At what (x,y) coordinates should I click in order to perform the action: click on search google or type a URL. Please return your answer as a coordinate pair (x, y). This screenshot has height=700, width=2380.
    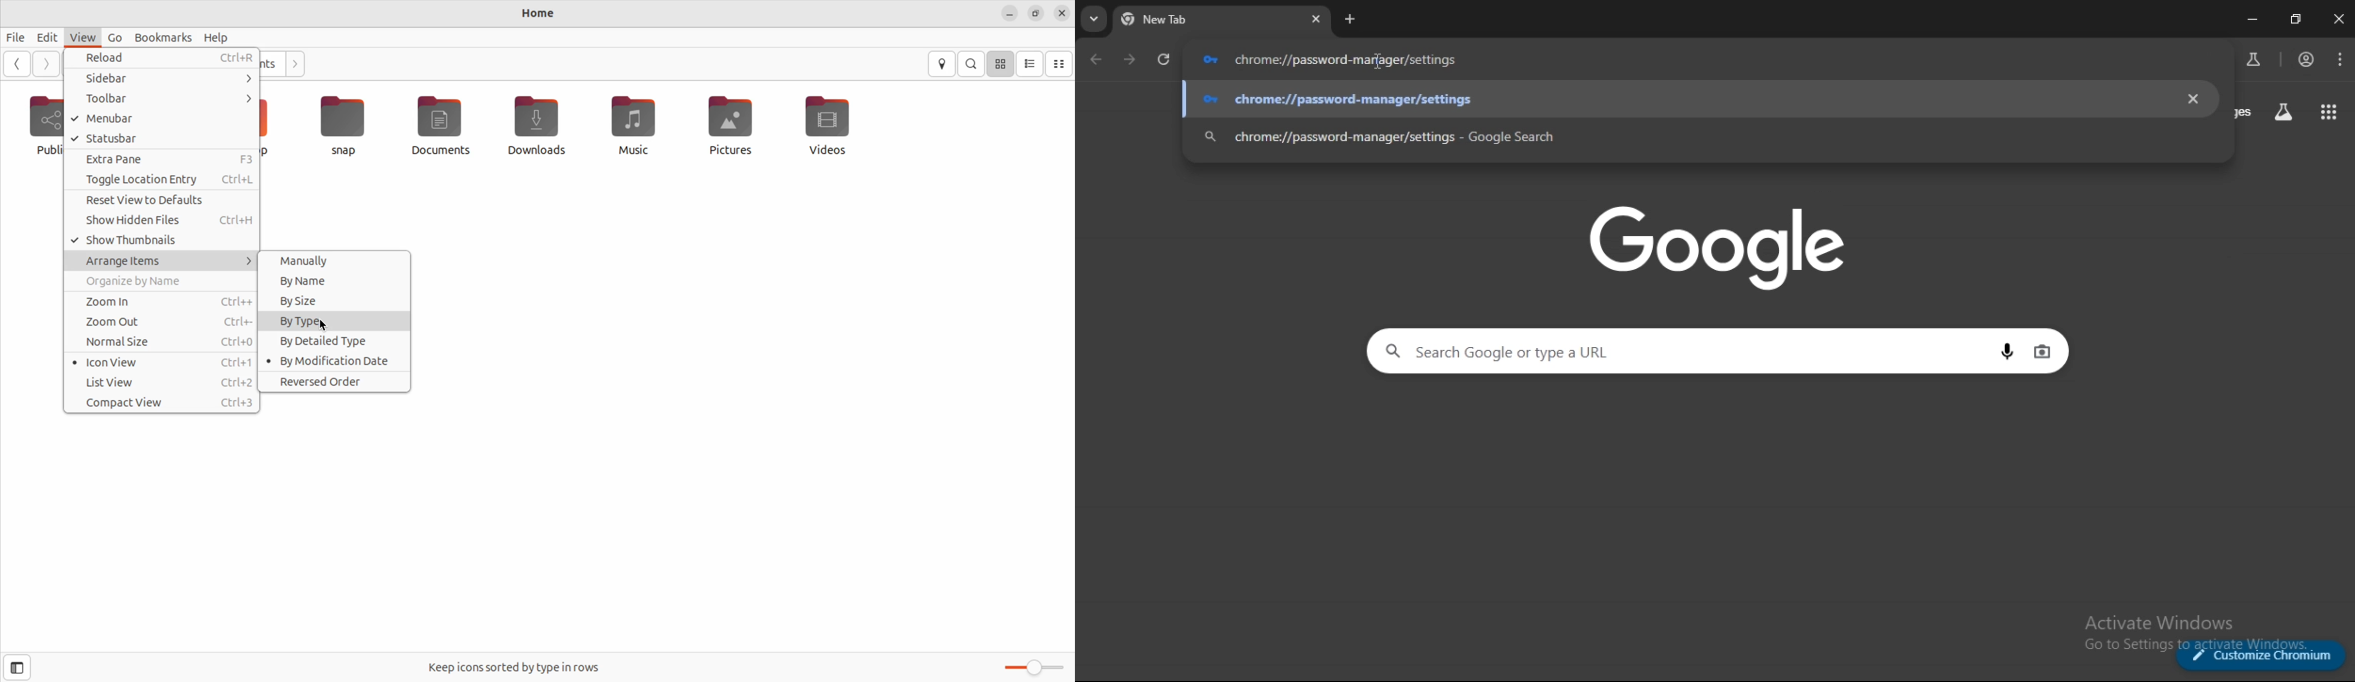
    Looking at the image, I should click on (1687, 351).